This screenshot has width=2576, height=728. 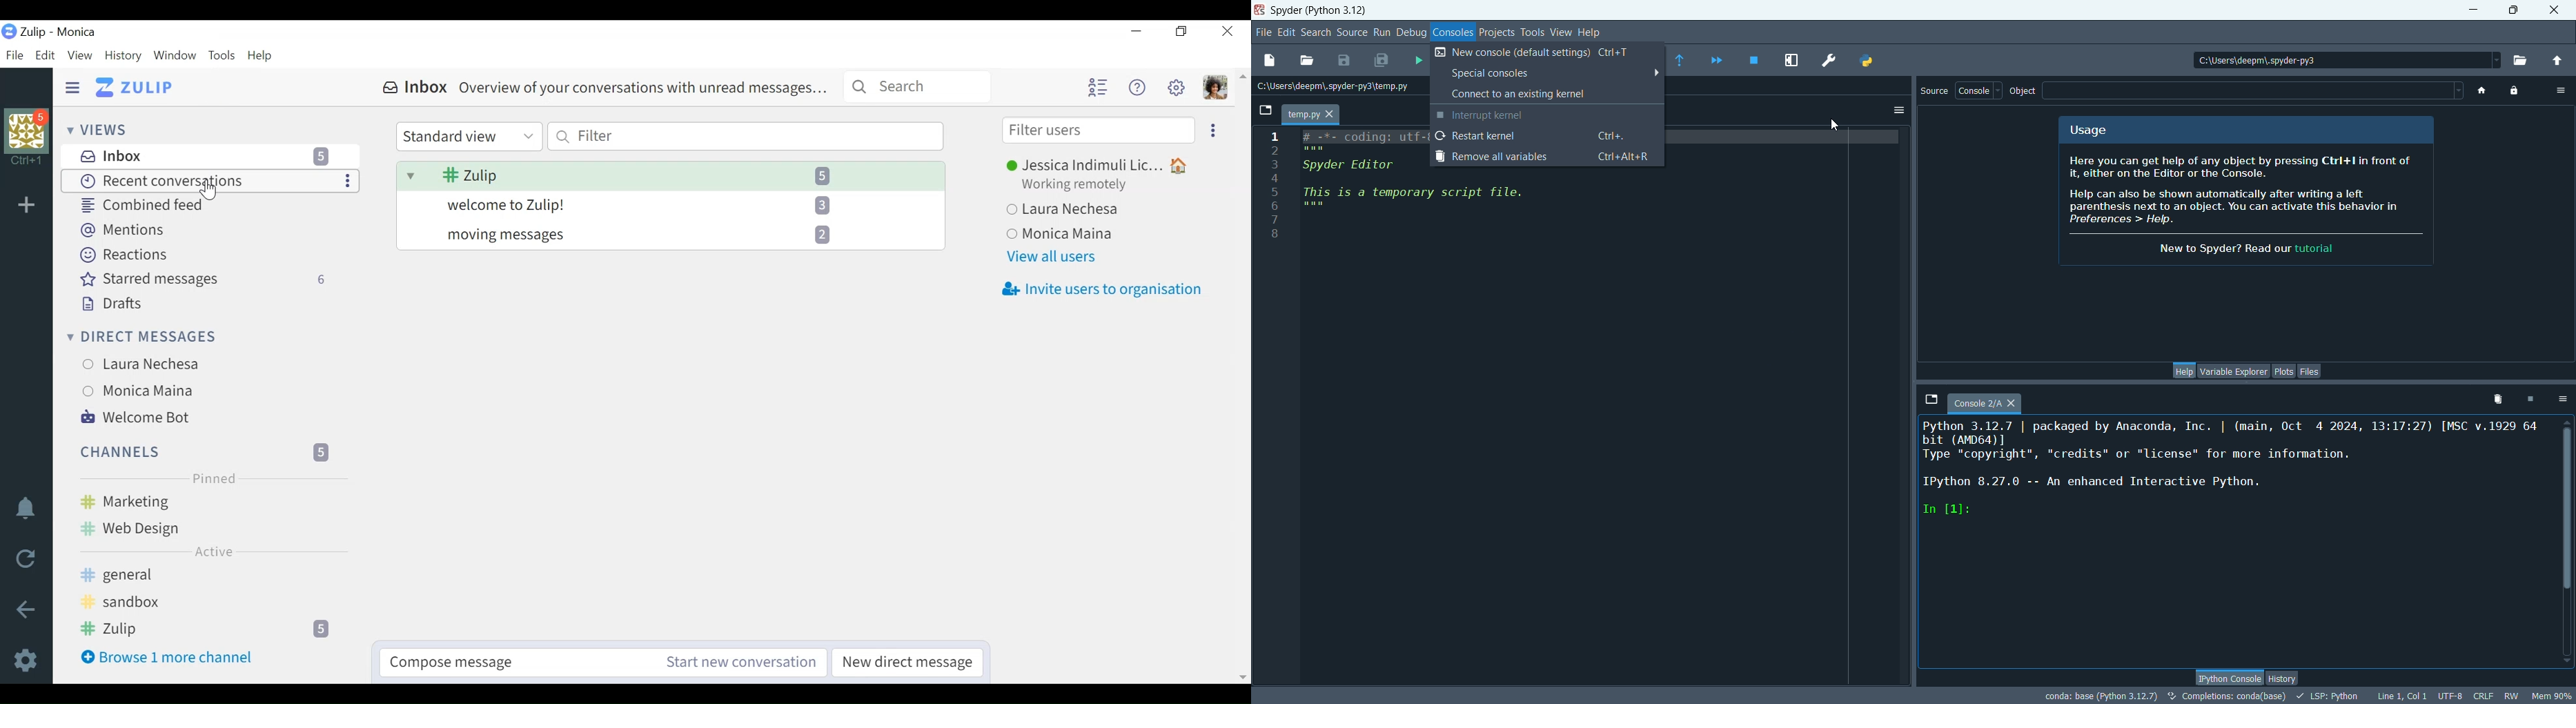 I want to click on object, so click(x=2024, y=90).